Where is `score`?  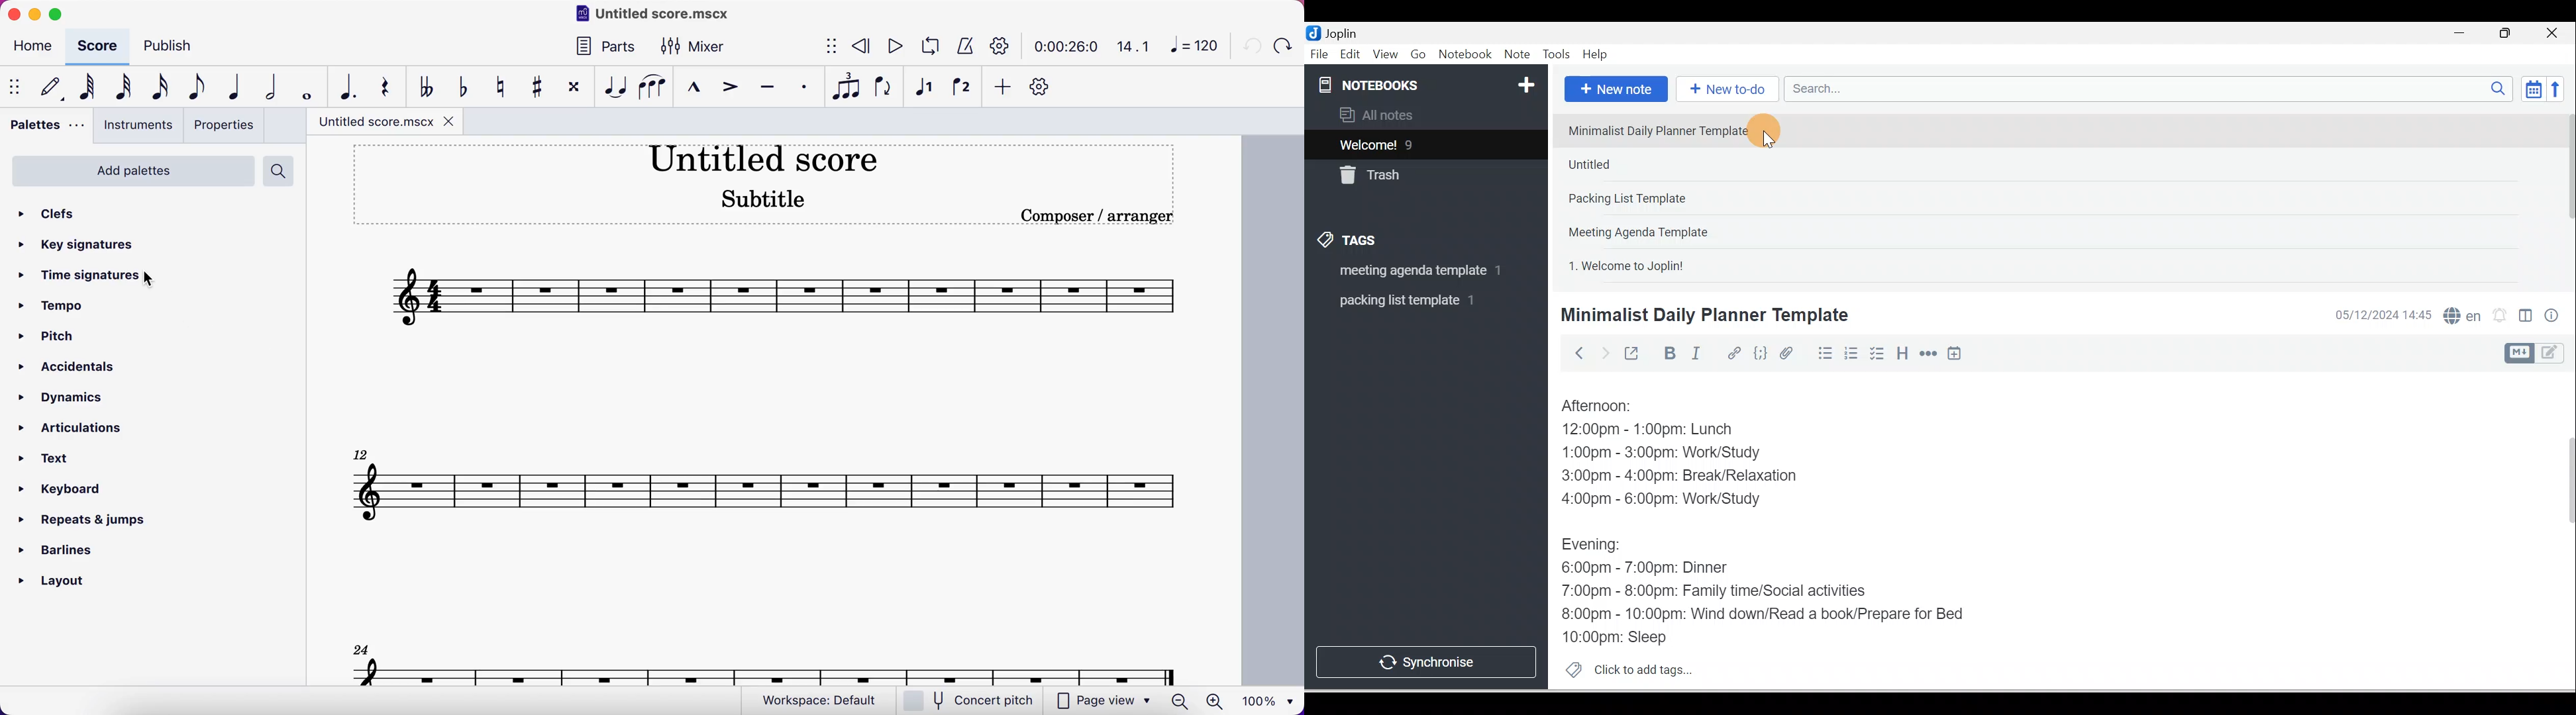 score is located at coordinates (773, 297).